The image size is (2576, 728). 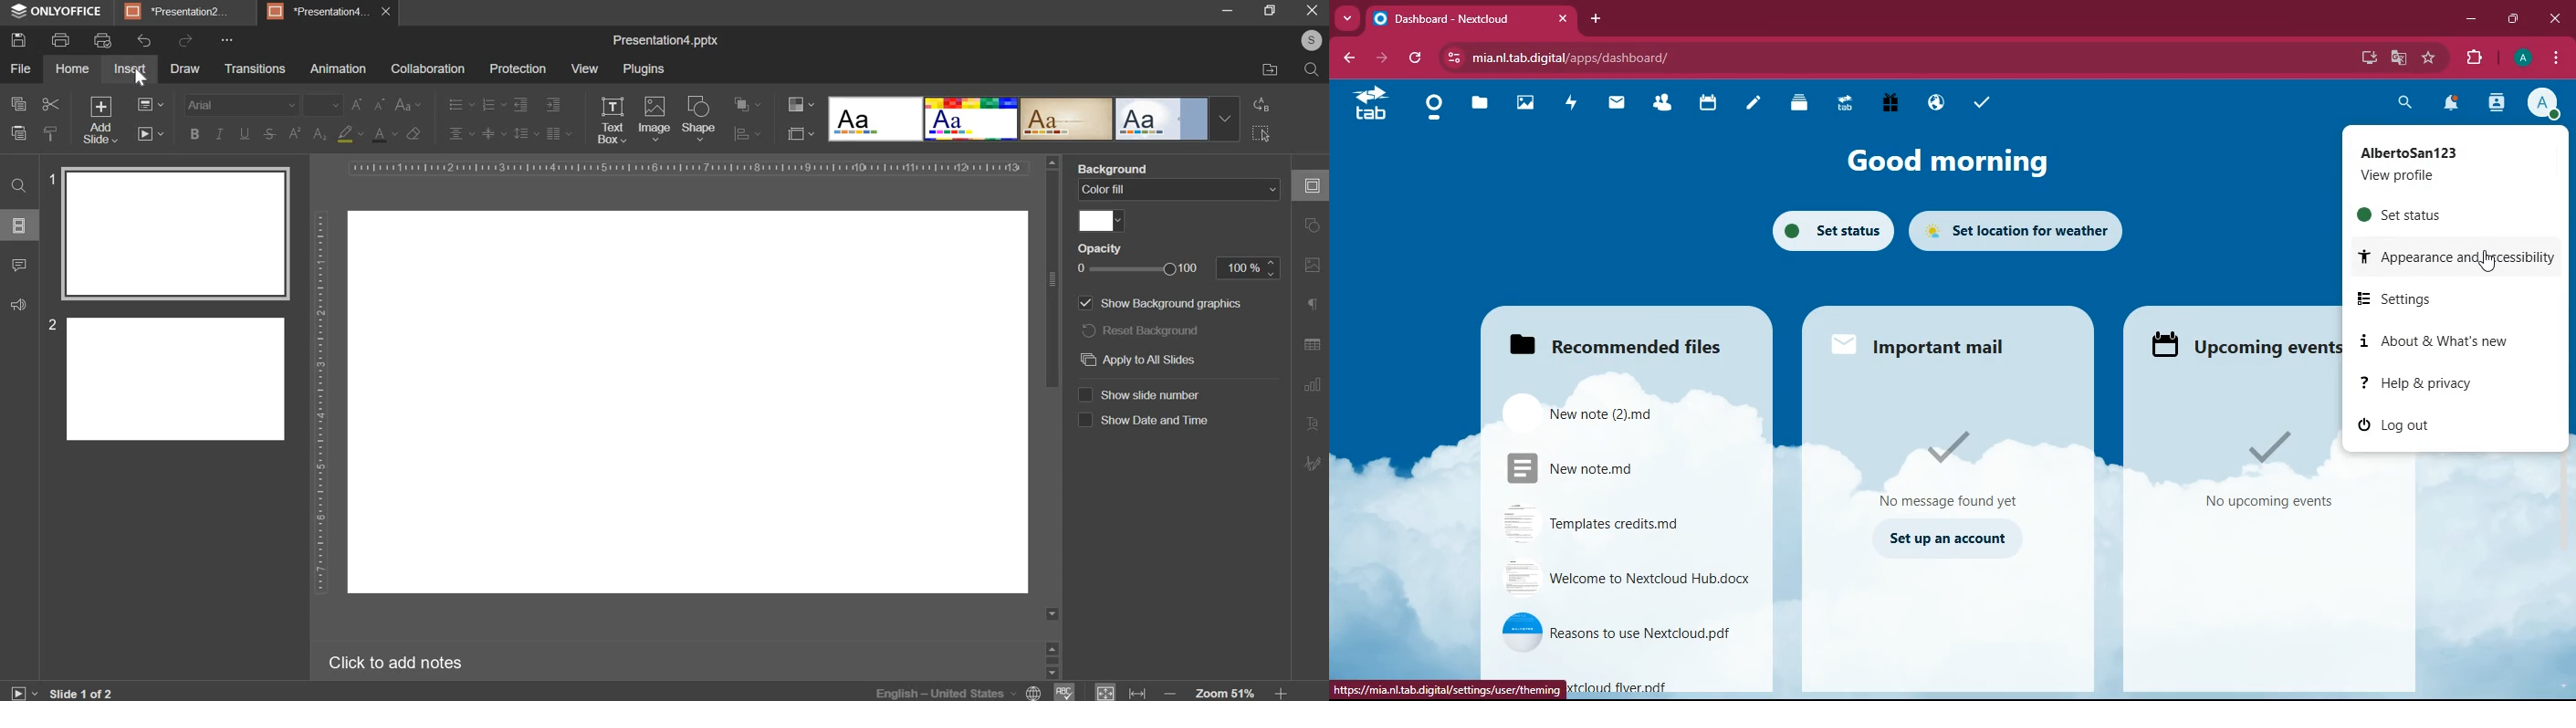 What do you see at coordinates (2568, 412) in the screenshot?
I see `scroll bar` at bounding box center [2568, 412].